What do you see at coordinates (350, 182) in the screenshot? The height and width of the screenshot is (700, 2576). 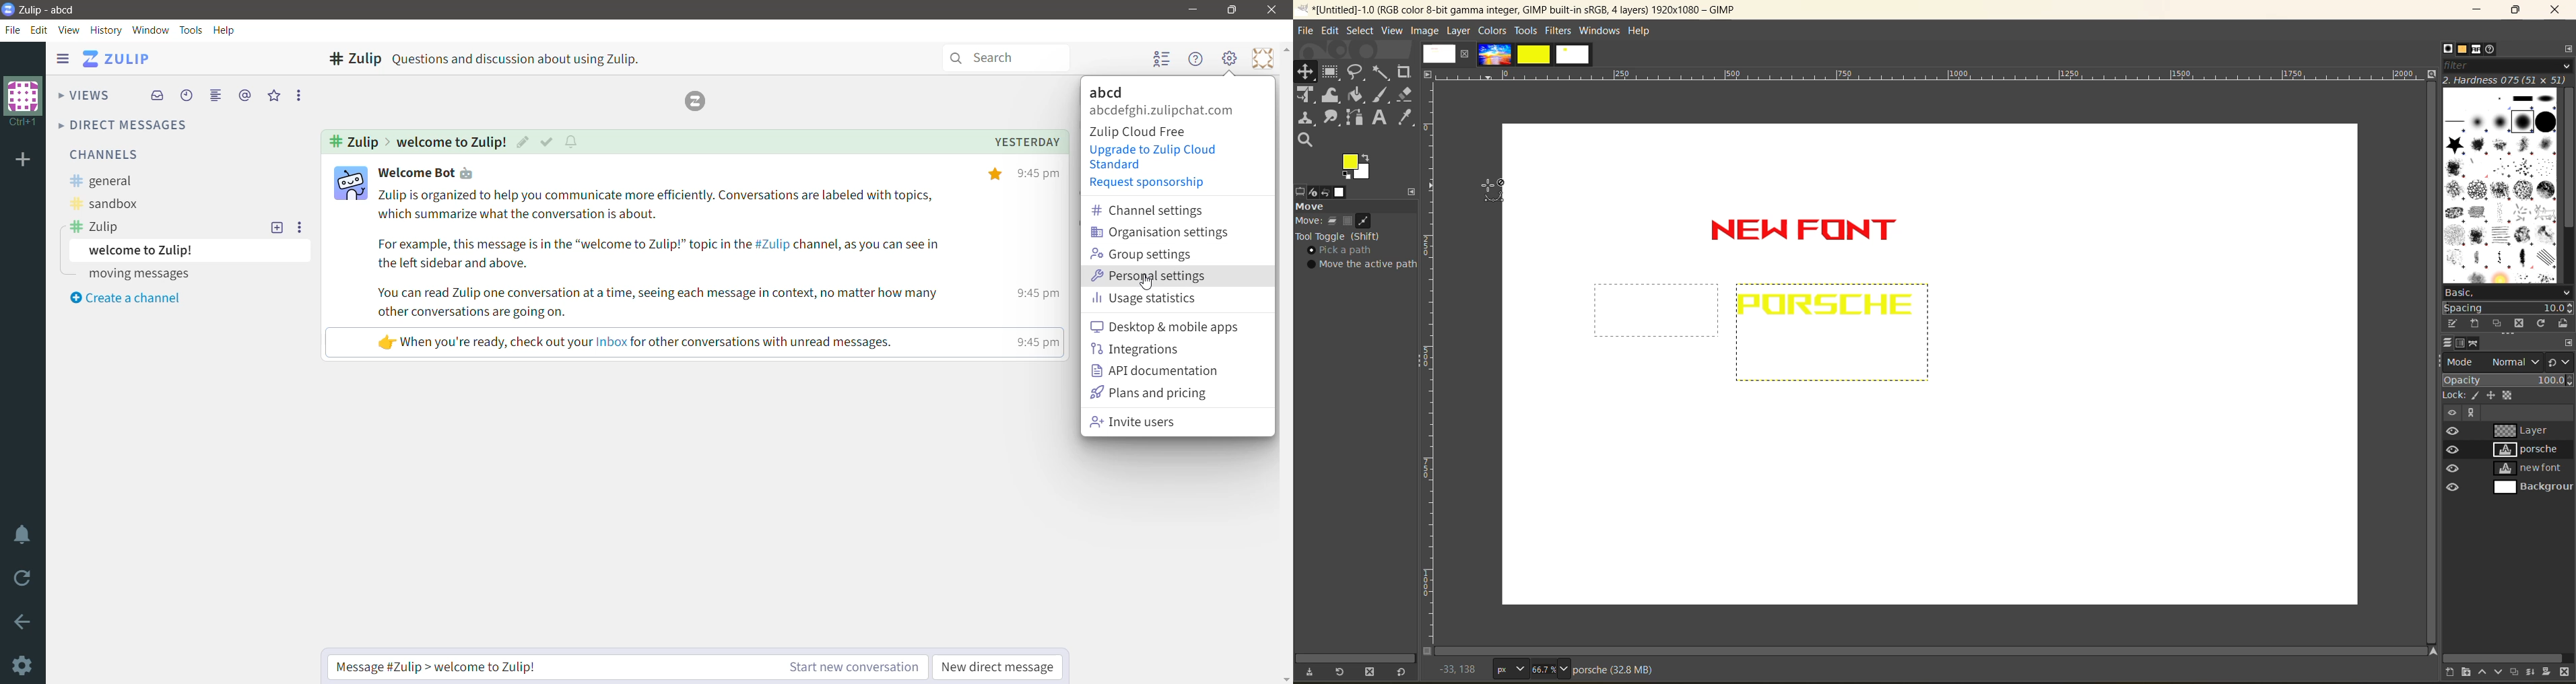 I see `Profile pic` at bounding box center [350, 182].